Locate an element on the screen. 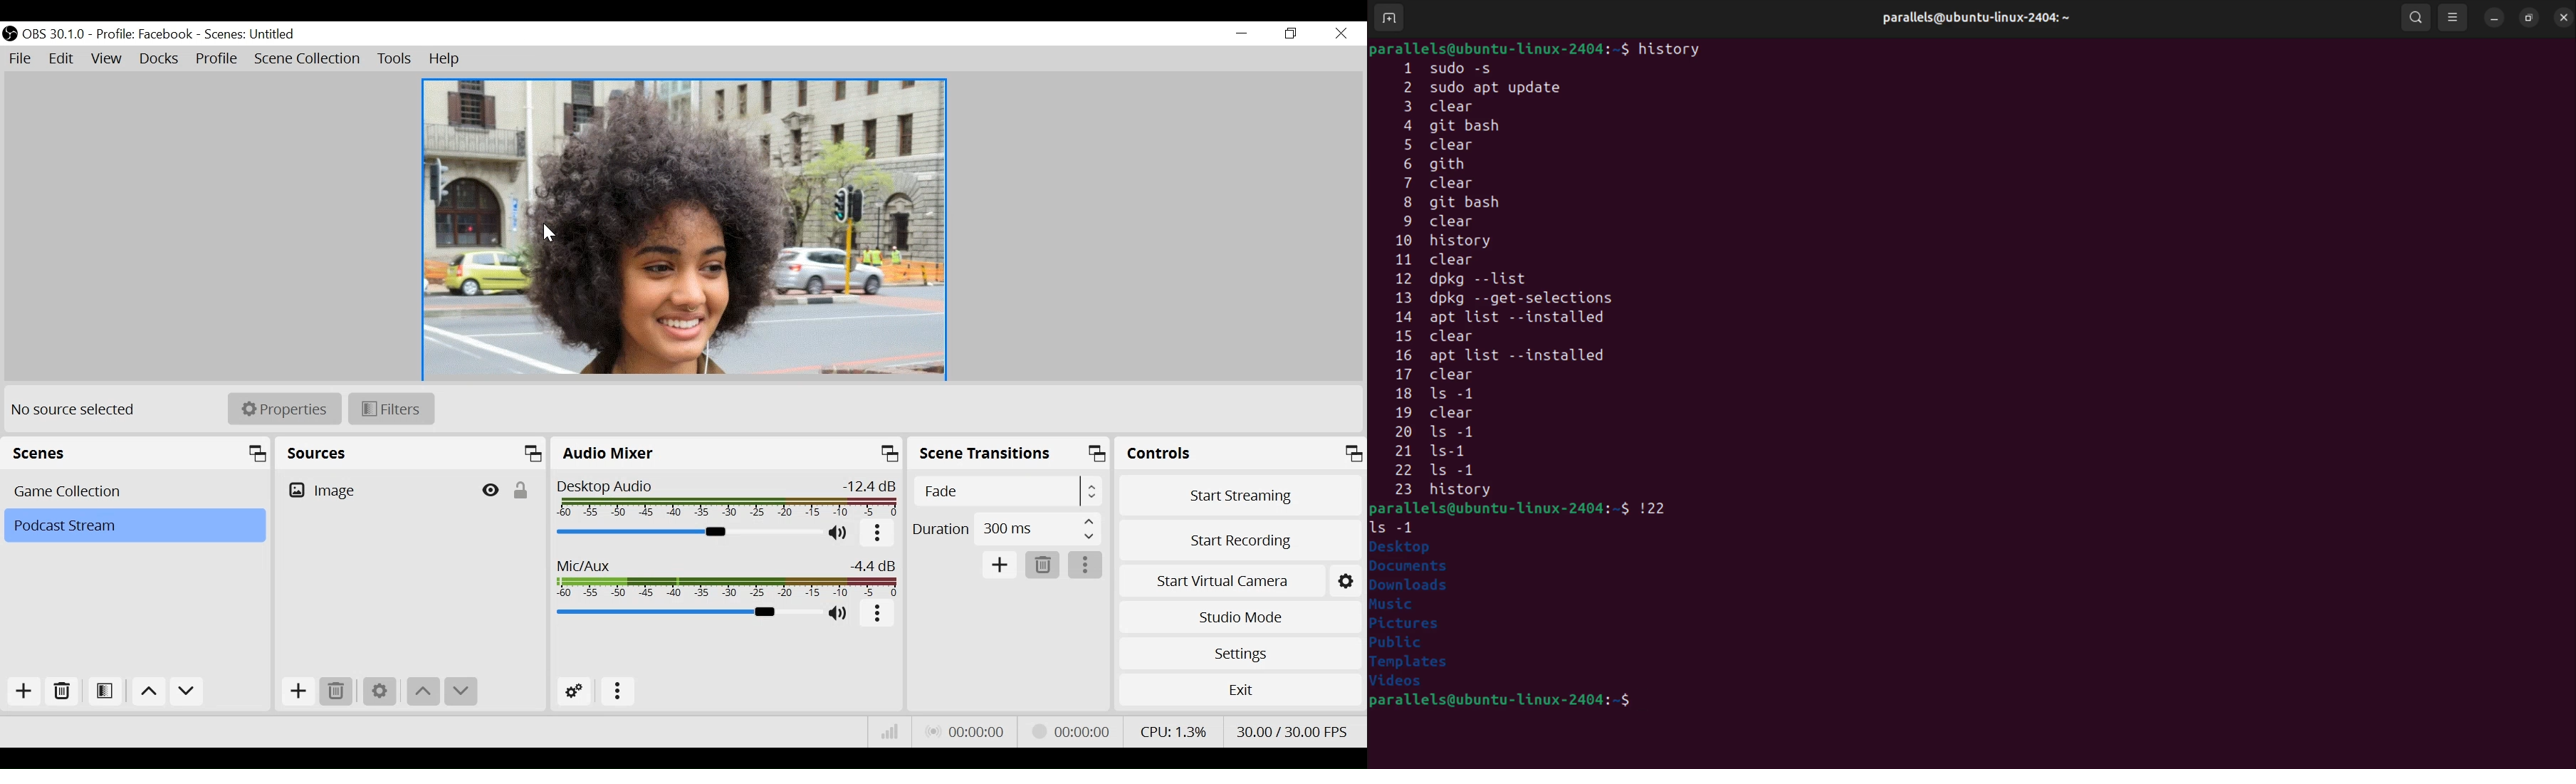  Remove is located at coordinates (337, 693).